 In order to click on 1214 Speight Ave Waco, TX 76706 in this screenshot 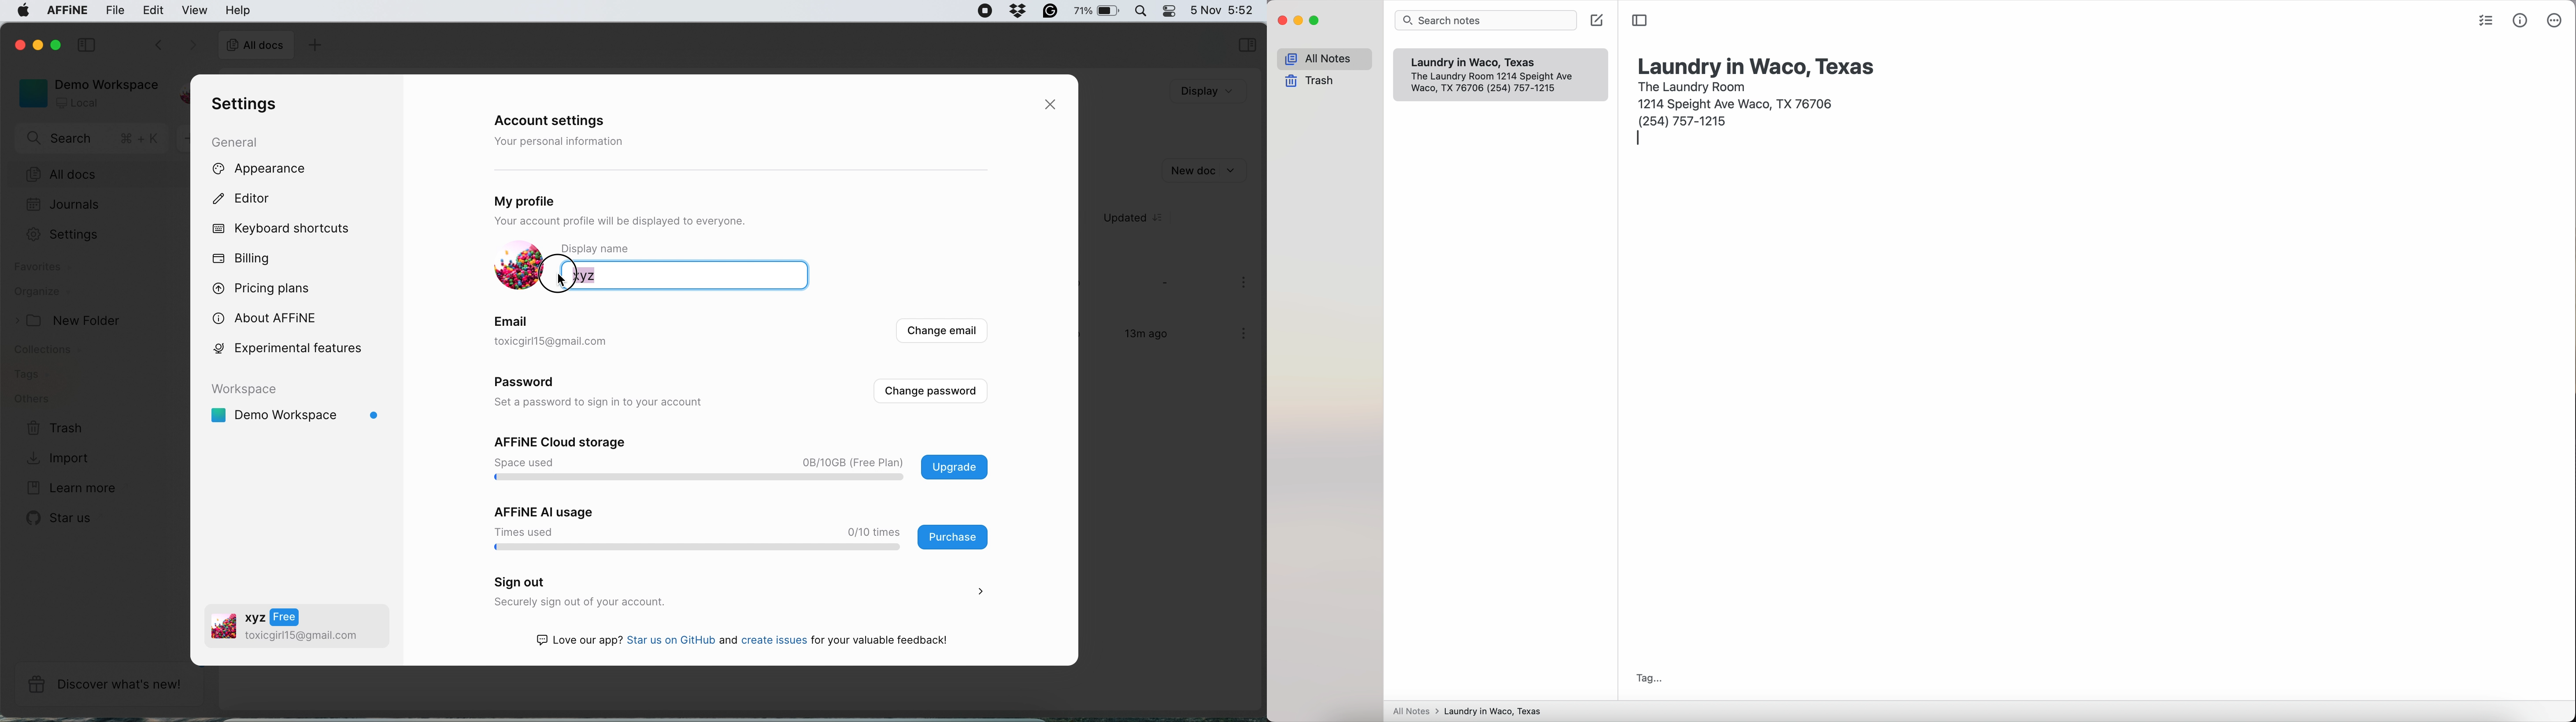, I will do `click(1738, 102)`.